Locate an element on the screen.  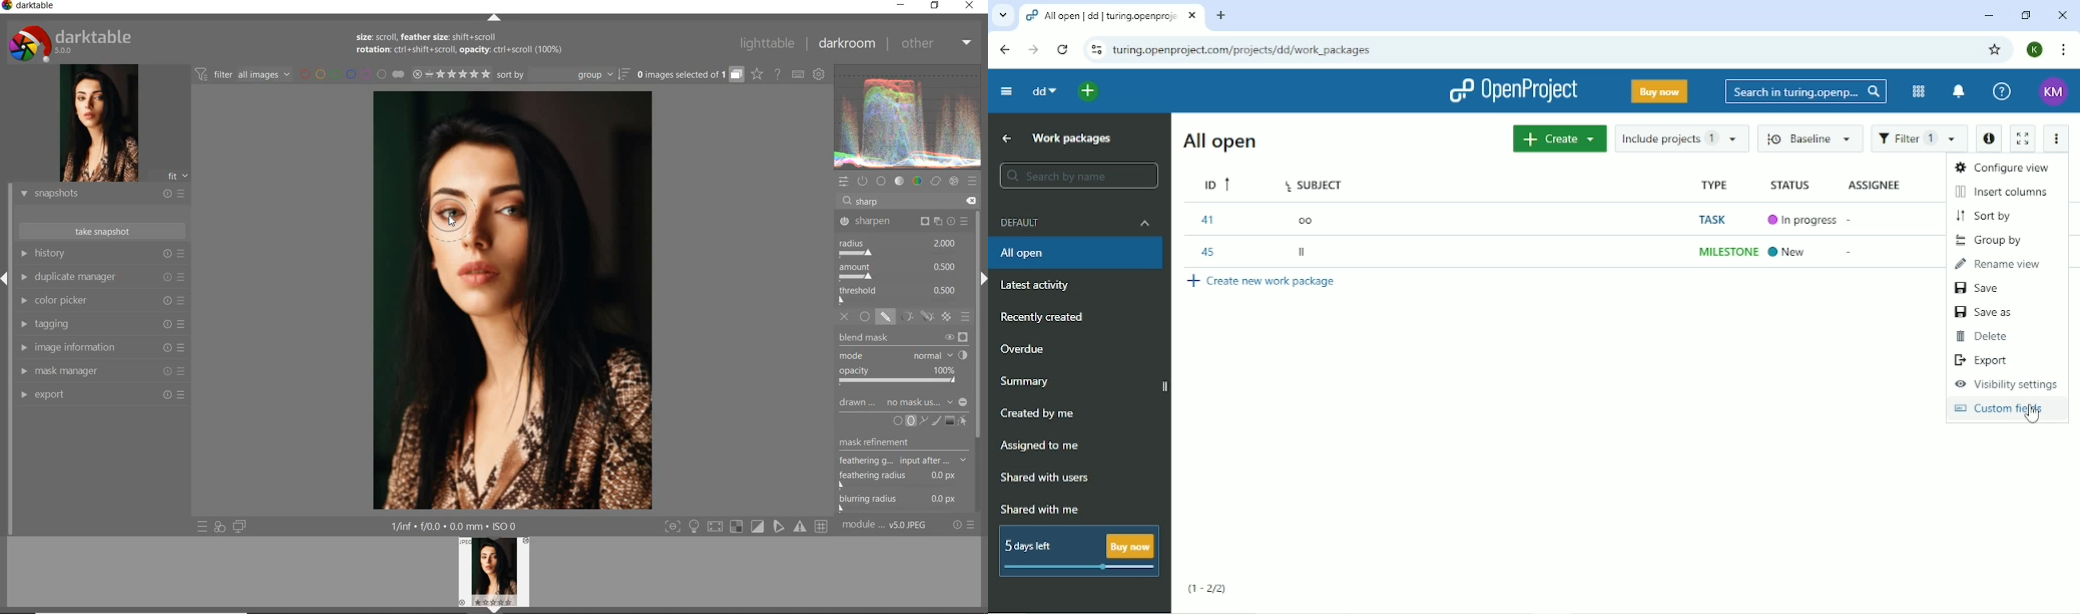
blending options is located at coordinates (966, 318).